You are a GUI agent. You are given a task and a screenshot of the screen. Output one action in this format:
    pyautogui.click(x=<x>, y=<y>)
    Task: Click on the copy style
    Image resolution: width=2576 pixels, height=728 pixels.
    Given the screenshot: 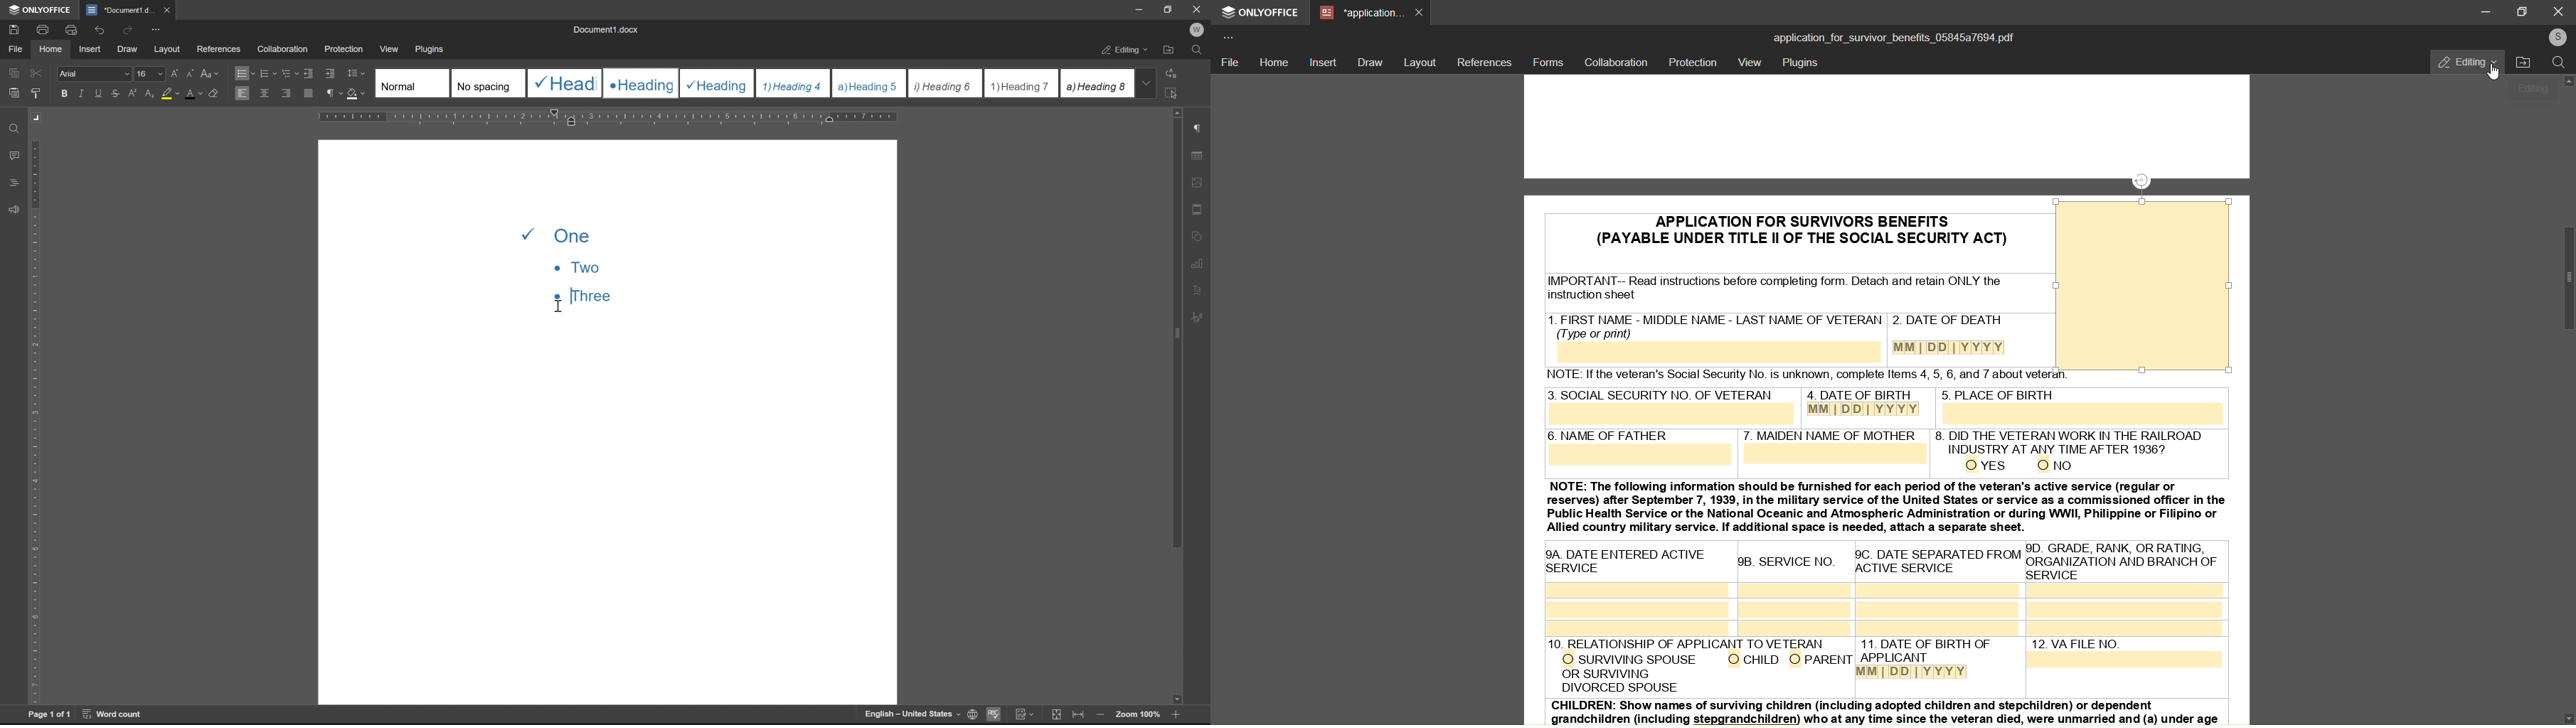 What is the action you would take?
    pyautogui.click(x=35, y=94)
    